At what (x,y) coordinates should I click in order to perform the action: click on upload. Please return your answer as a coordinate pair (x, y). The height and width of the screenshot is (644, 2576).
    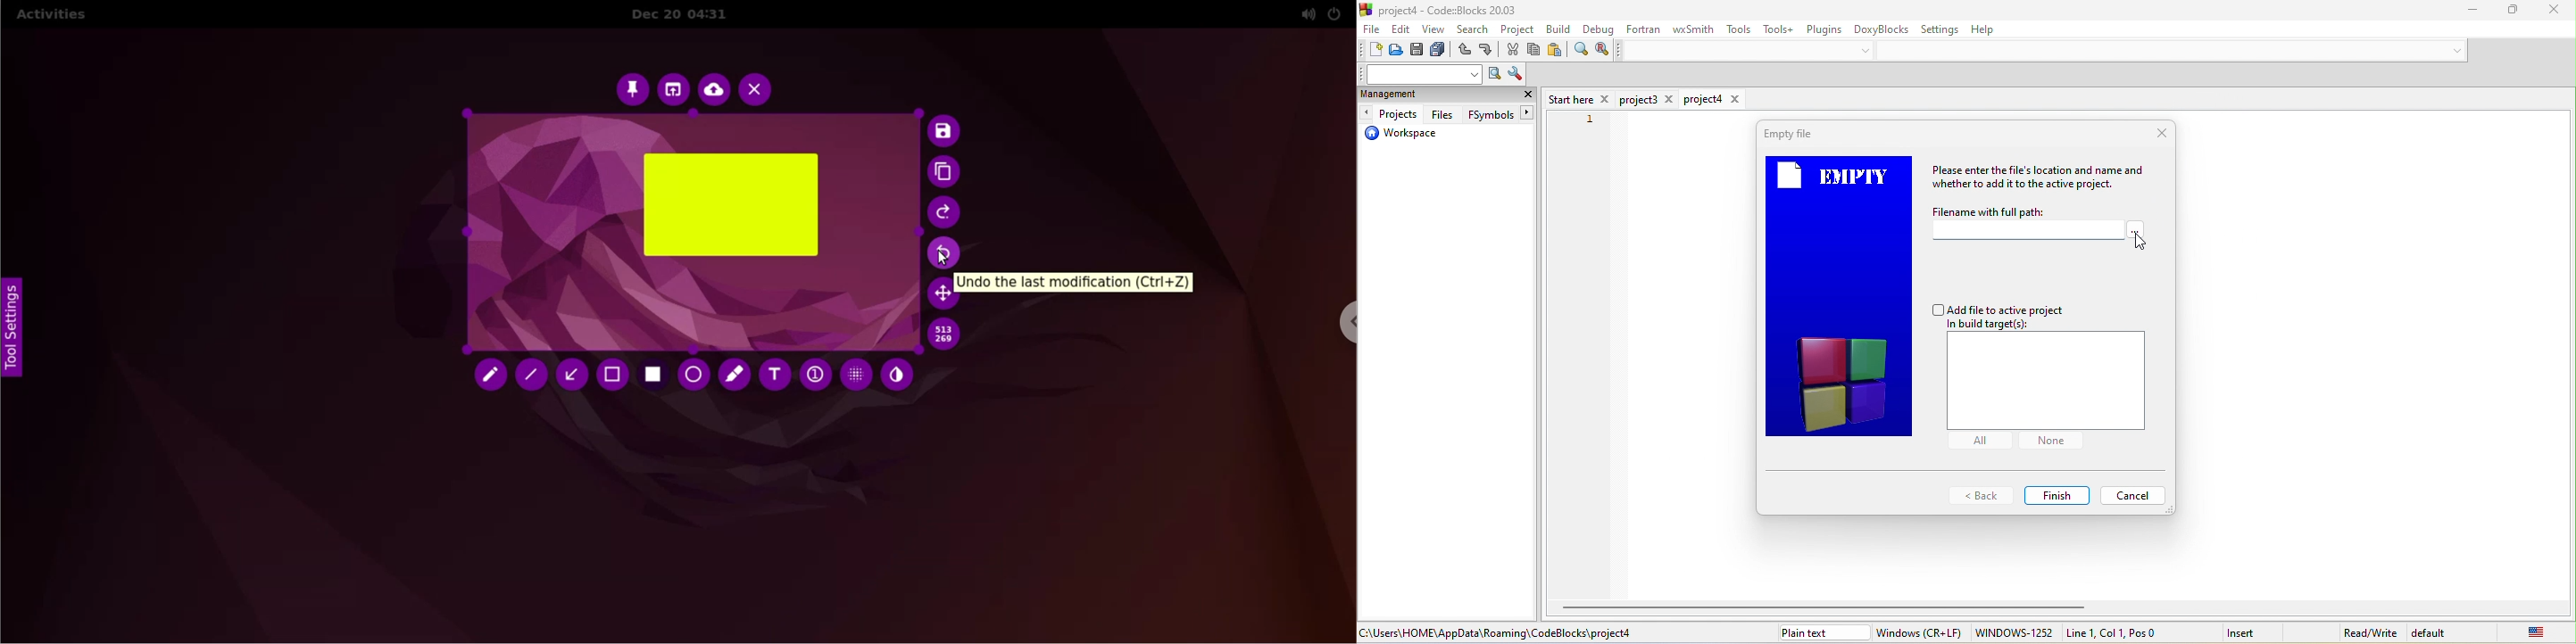
    Looking at the image, I should click on (714, 90).